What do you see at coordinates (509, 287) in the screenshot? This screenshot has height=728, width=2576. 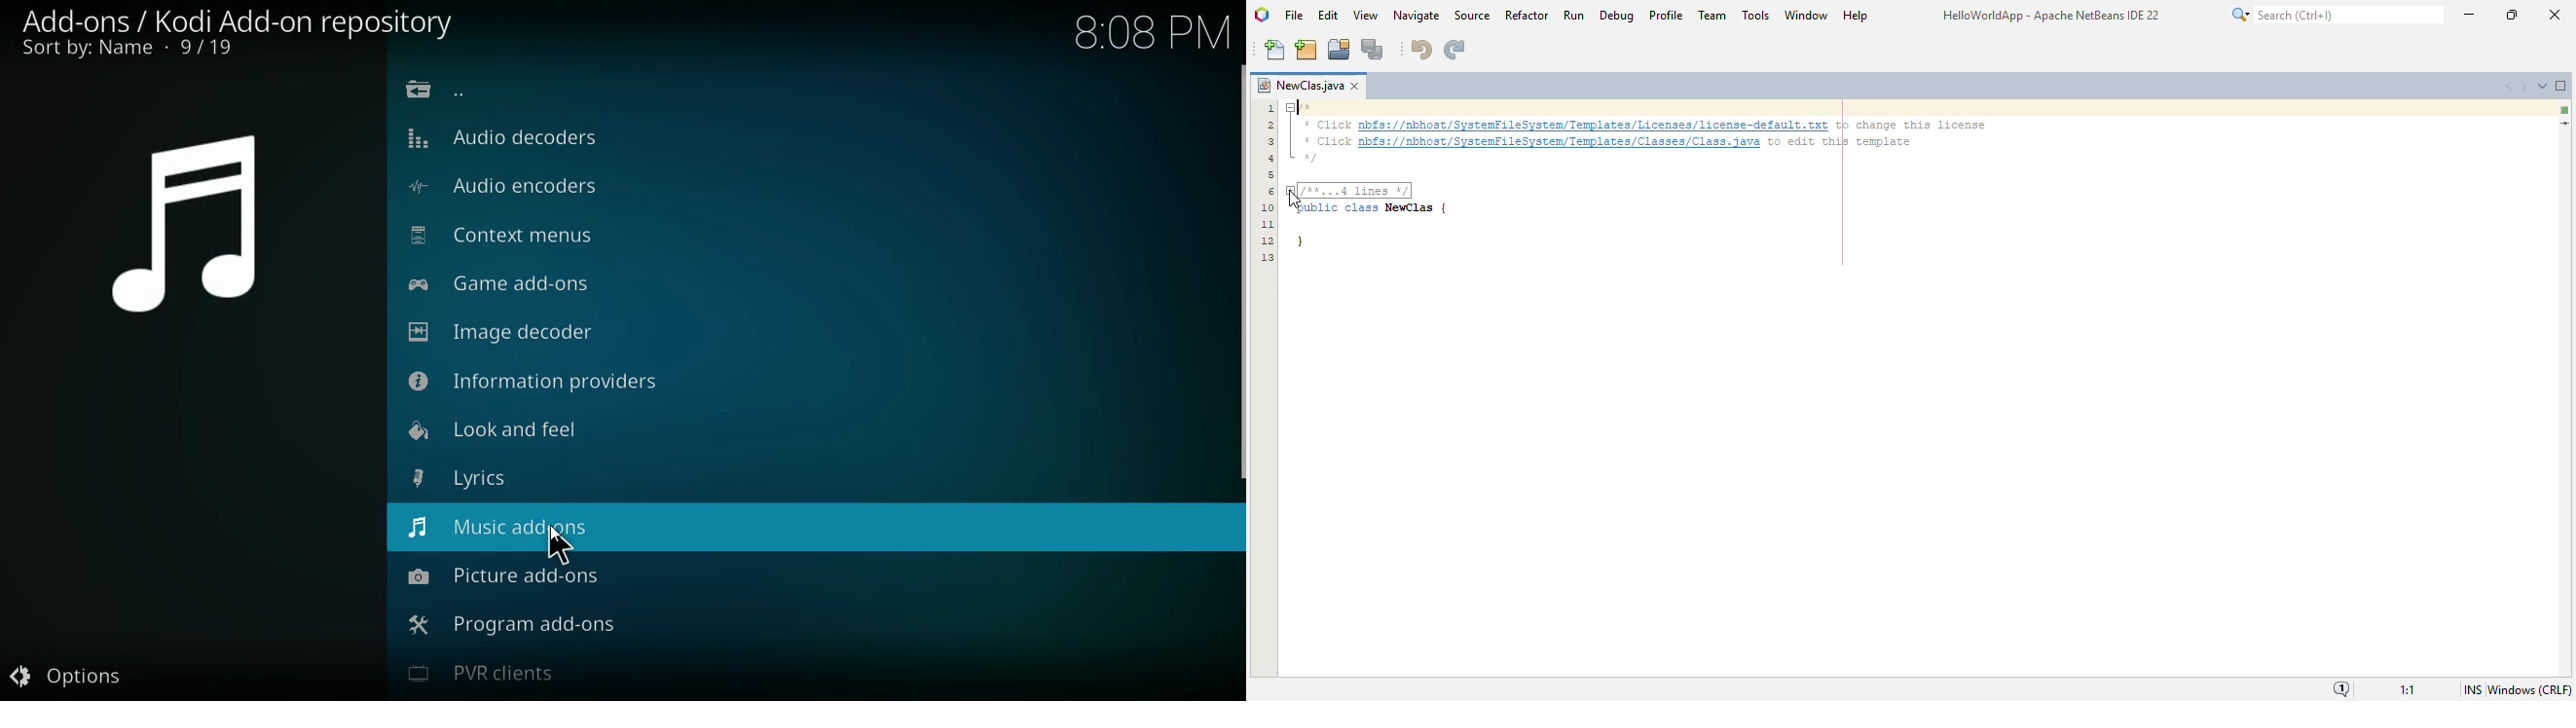 I see `Game add-ons` at bounding box center [509, 287].